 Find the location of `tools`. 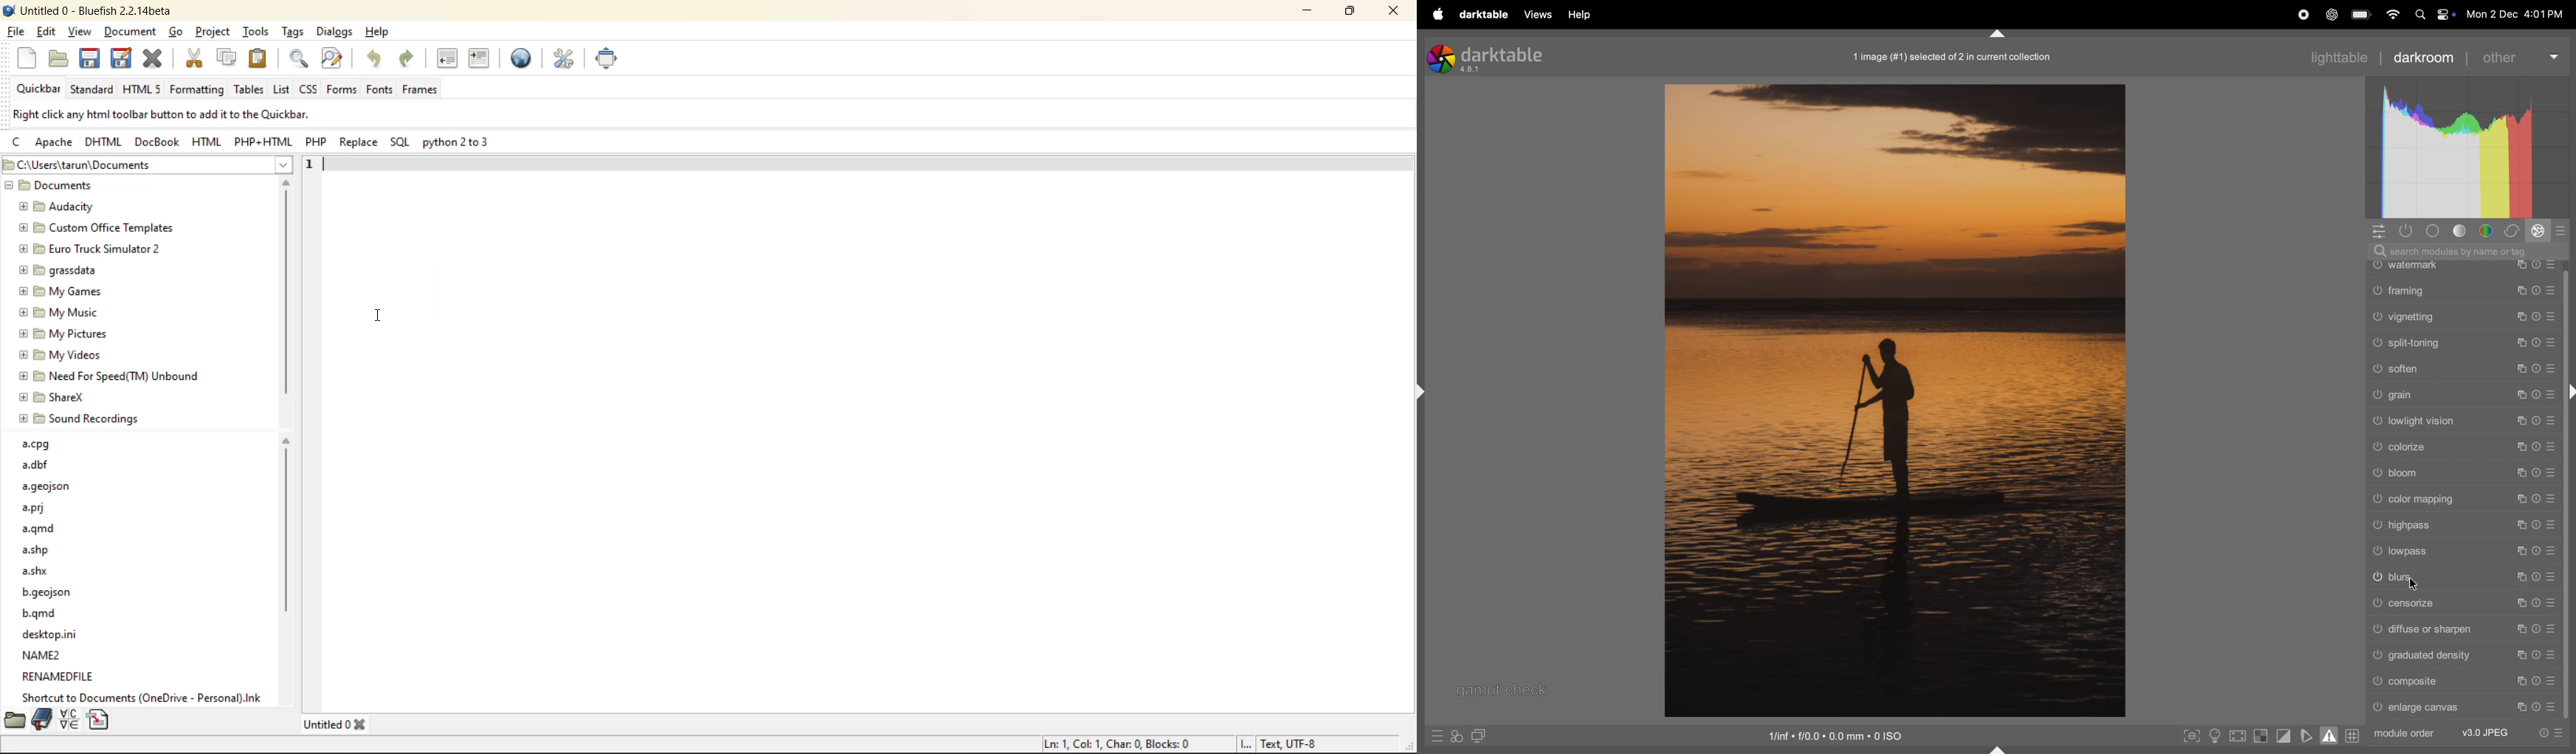

tools is located at coordinates (257, 31).